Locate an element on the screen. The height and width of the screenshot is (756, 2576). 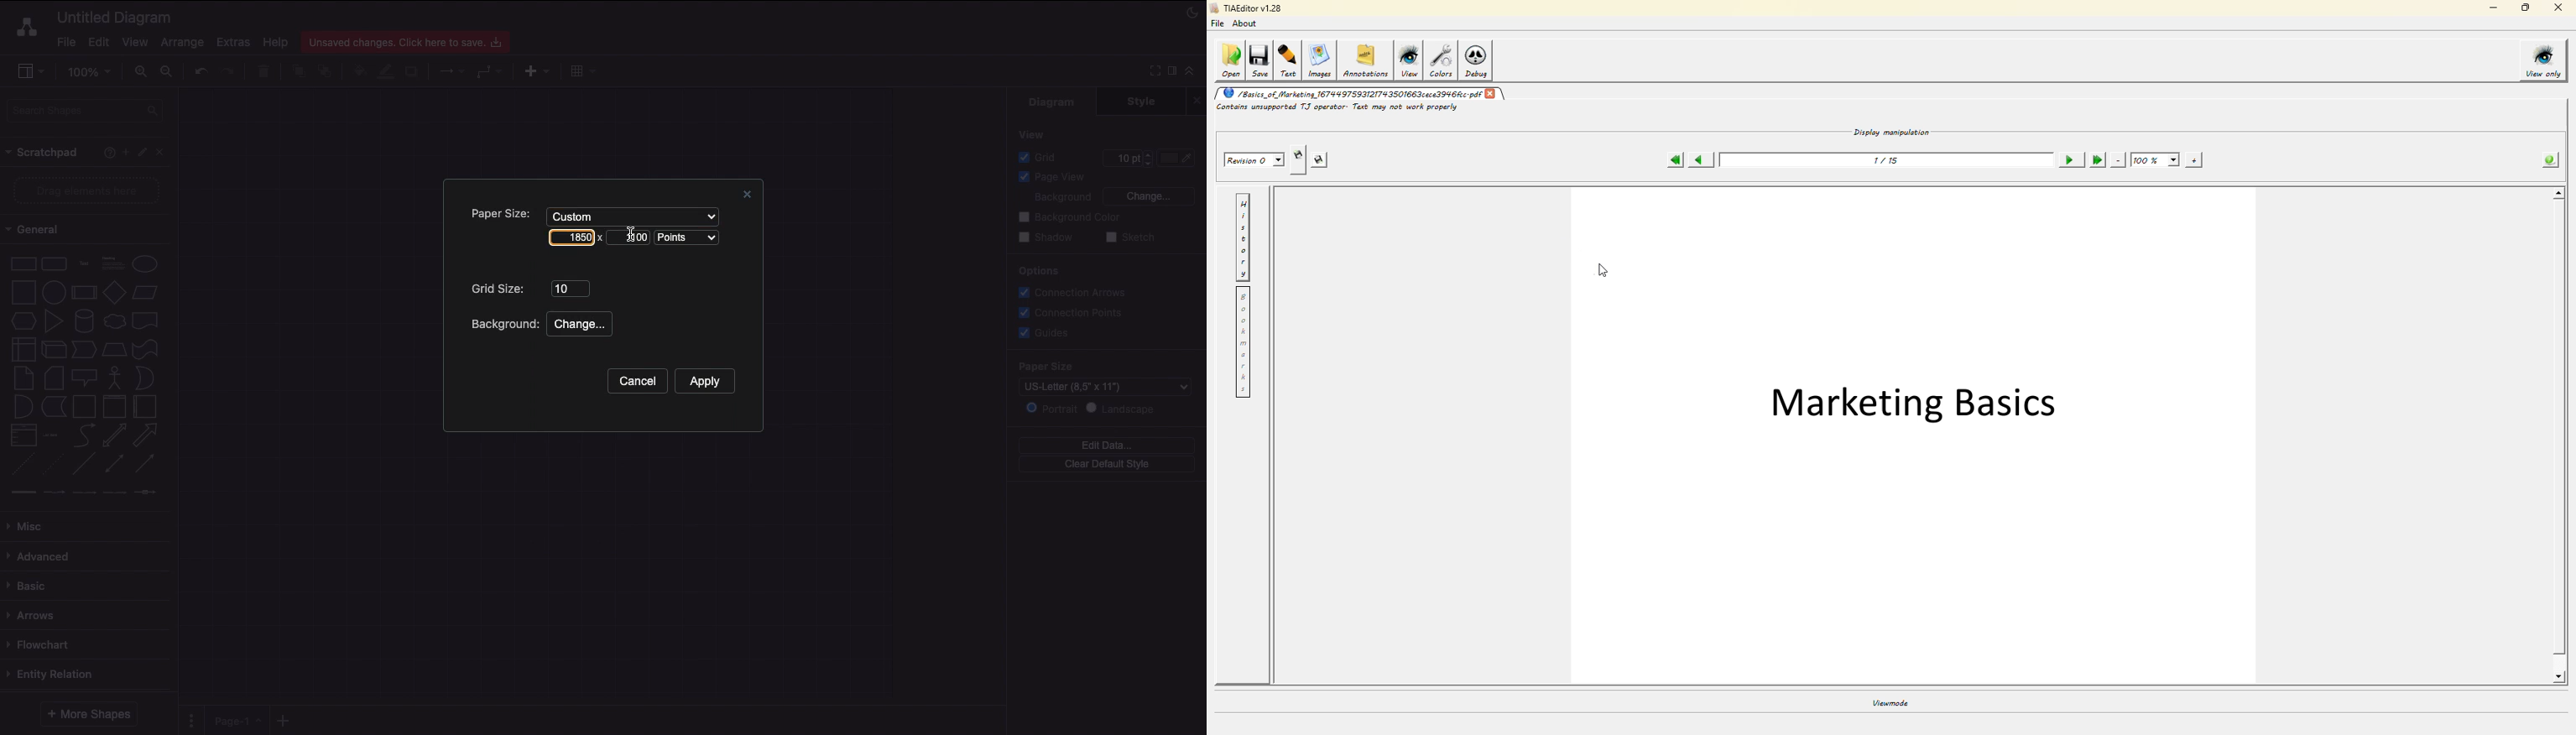
Circle is located at coordinates (54, 290).